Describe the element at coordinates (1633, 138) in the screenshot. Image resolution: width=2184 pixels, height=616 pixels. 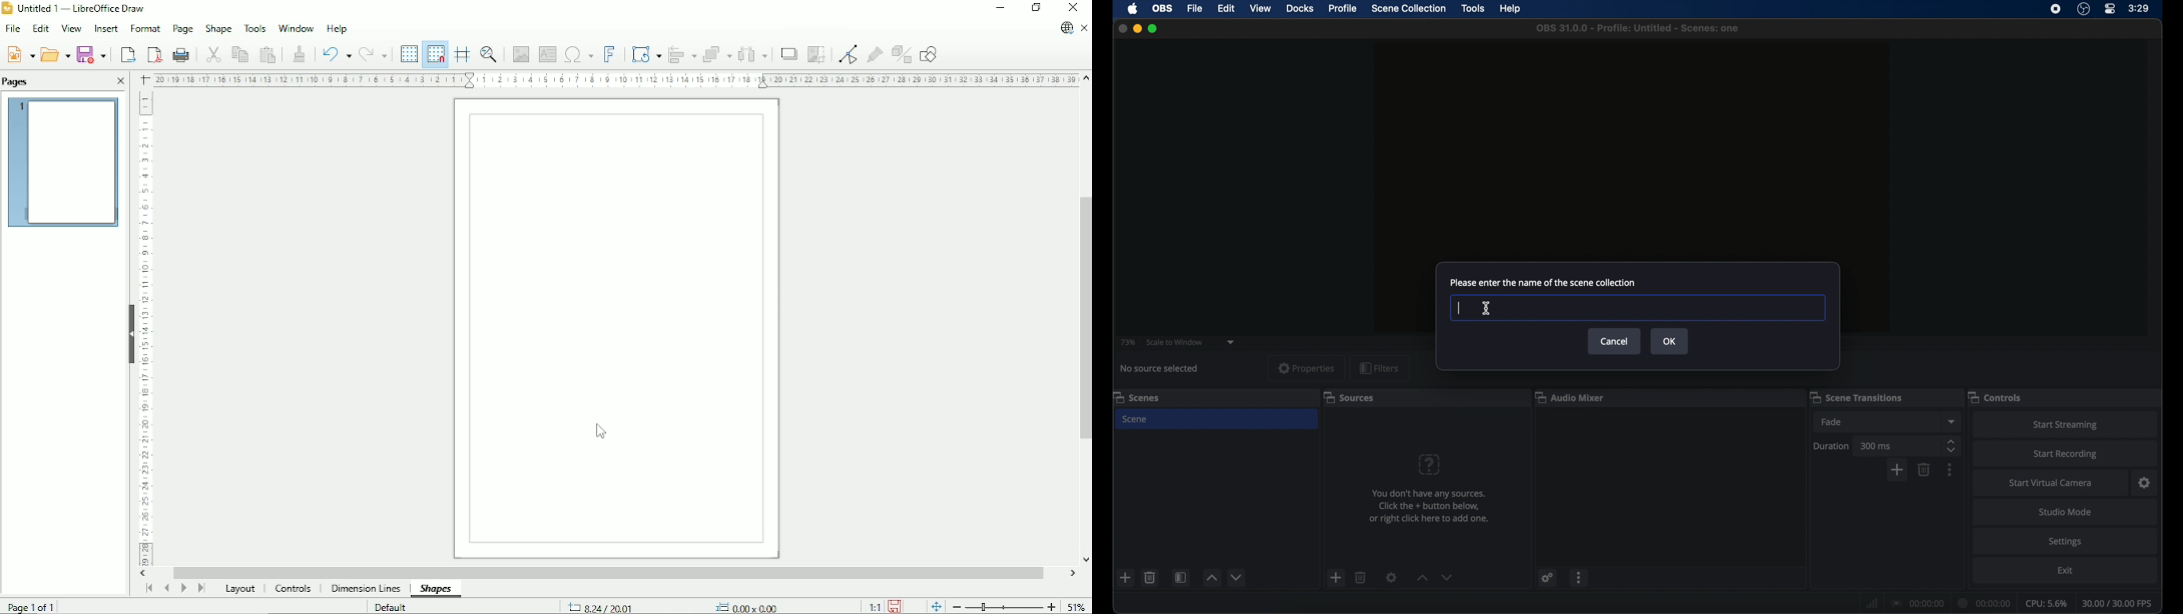
I see `preview` at that location.